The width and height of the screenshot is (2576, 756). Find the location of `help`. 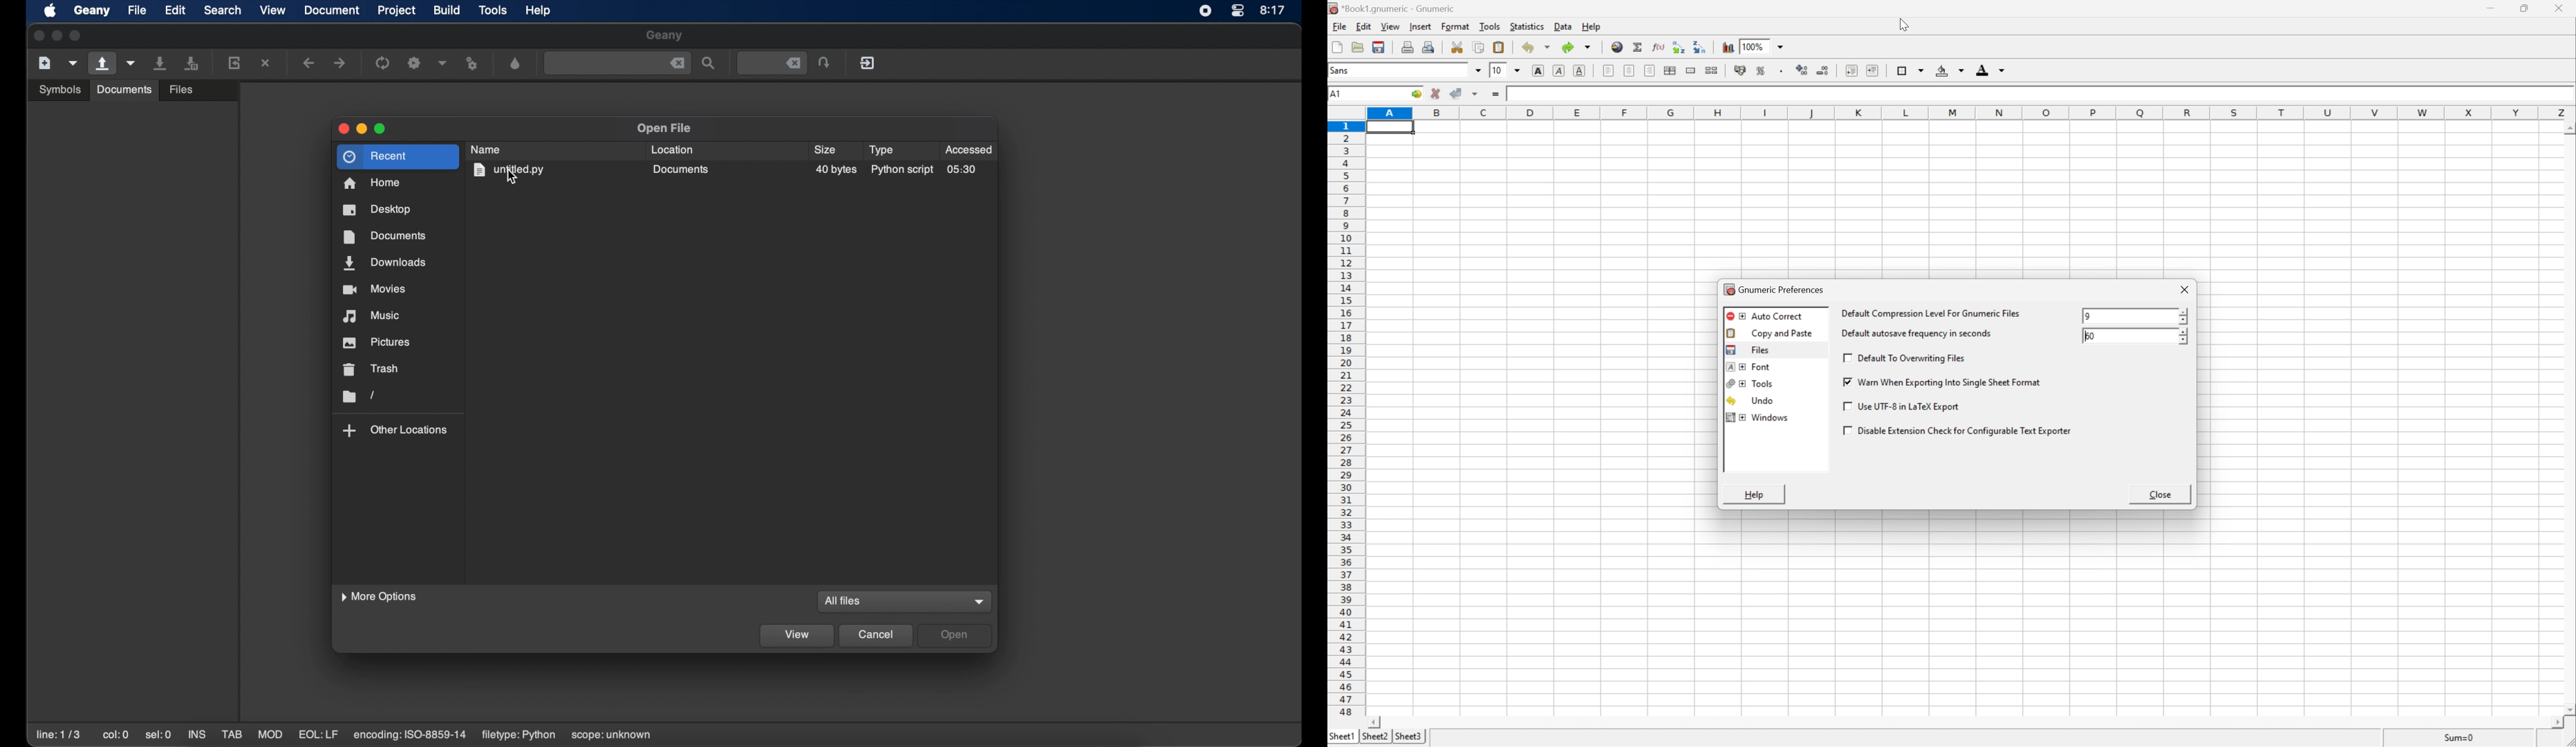

help is located at coordinates (1593, 26).